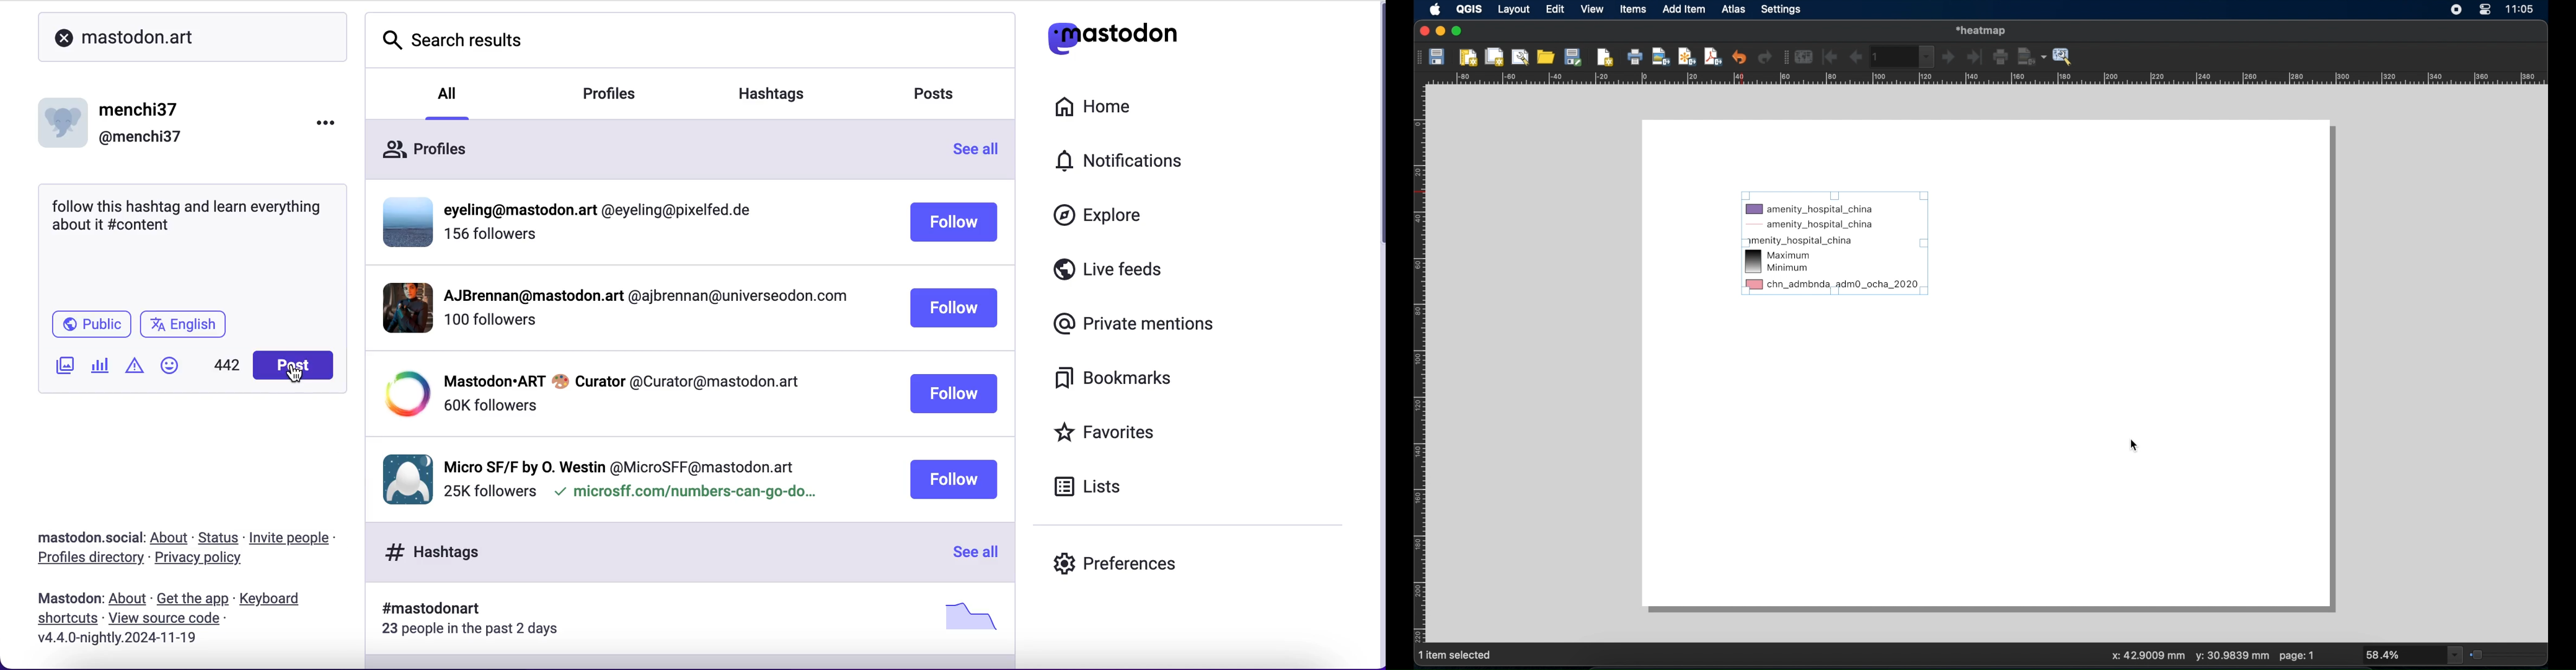  I want to click on follow, so click(954, 309).